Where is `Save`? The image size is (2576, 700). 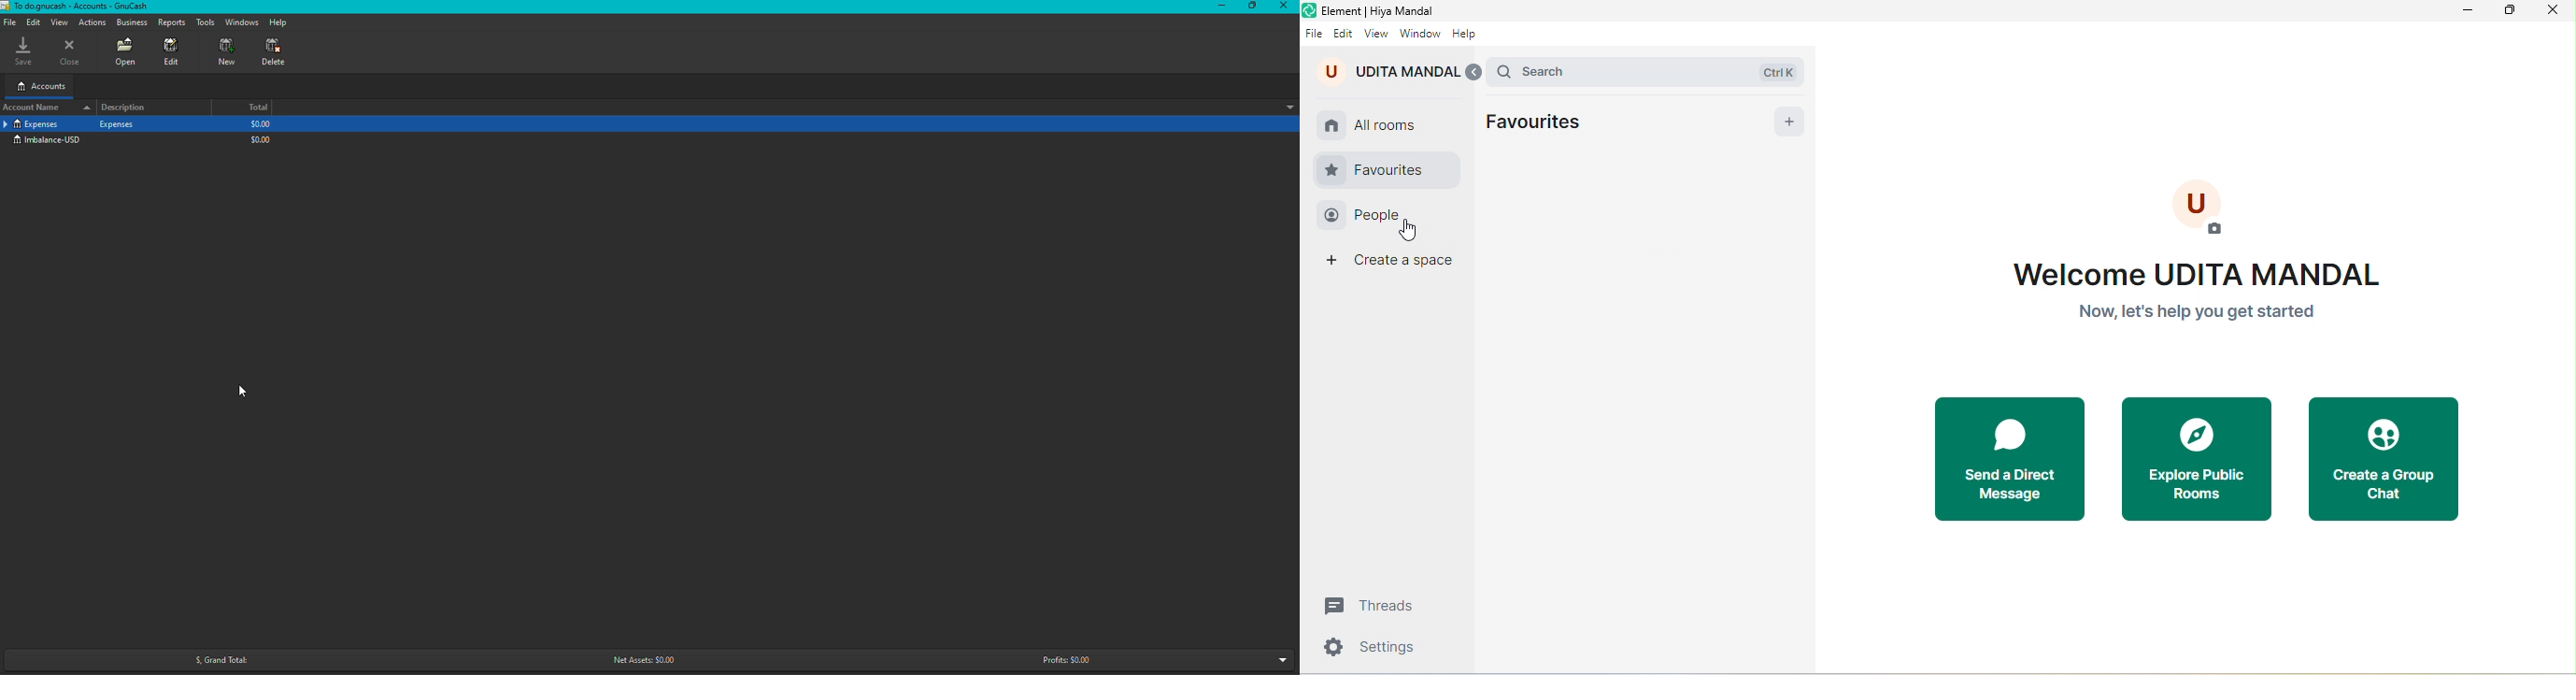 Save is located at coordinates (20, 52).